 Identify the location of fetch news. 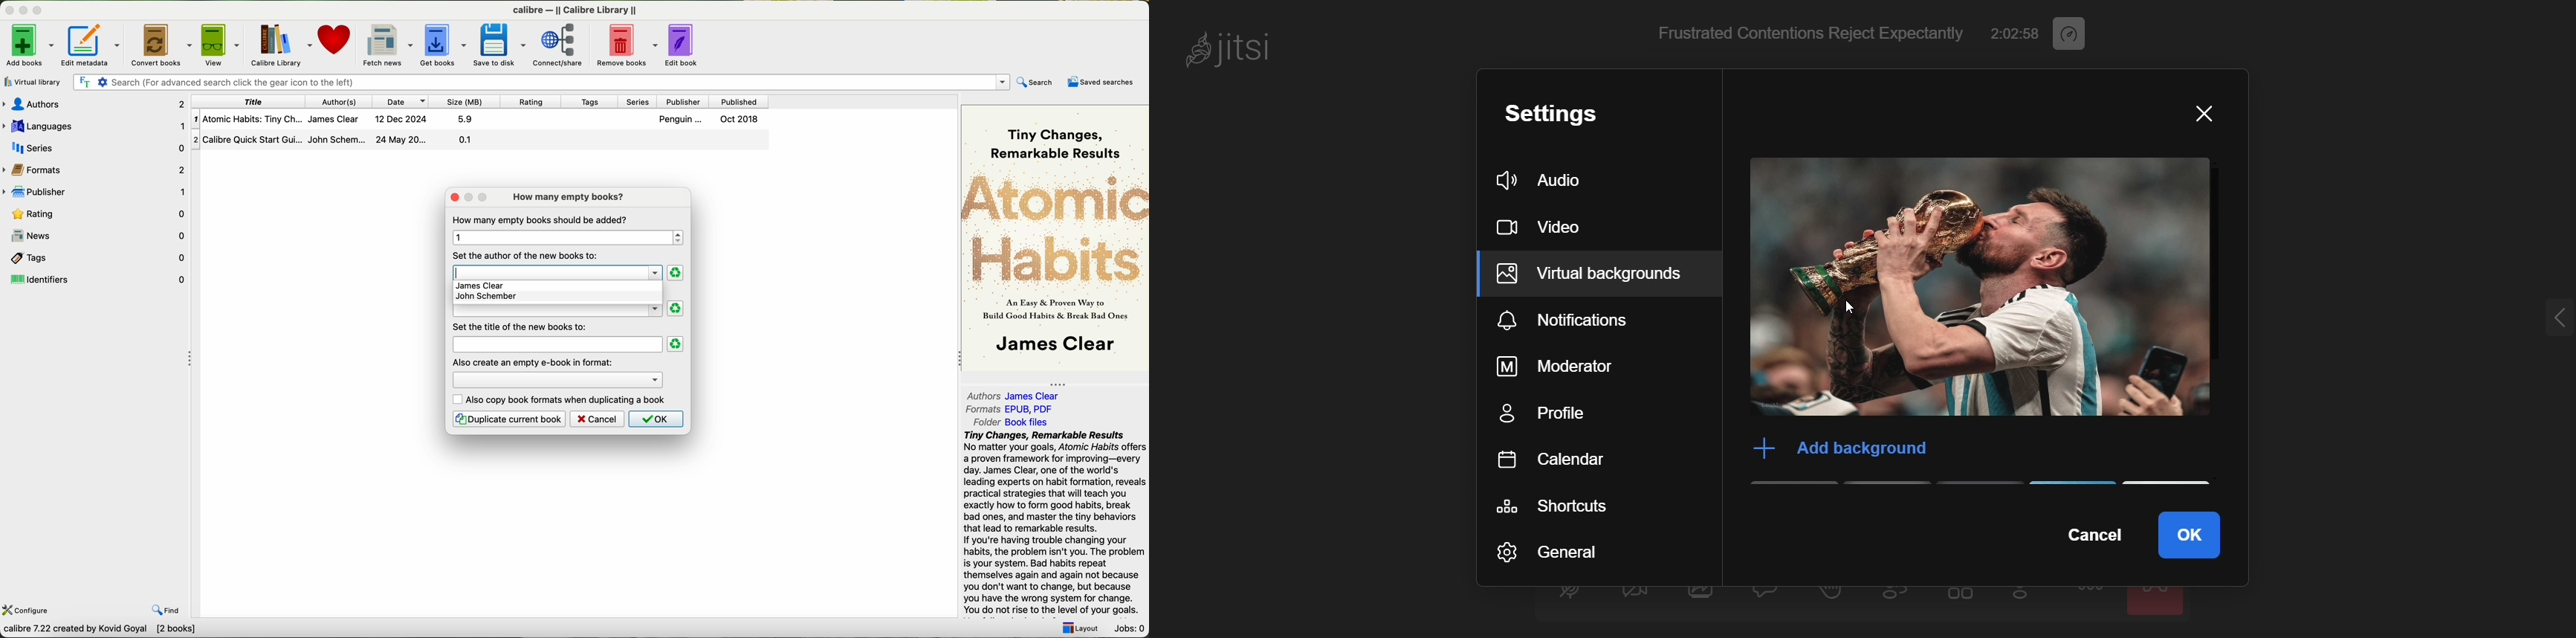
(386, 44).